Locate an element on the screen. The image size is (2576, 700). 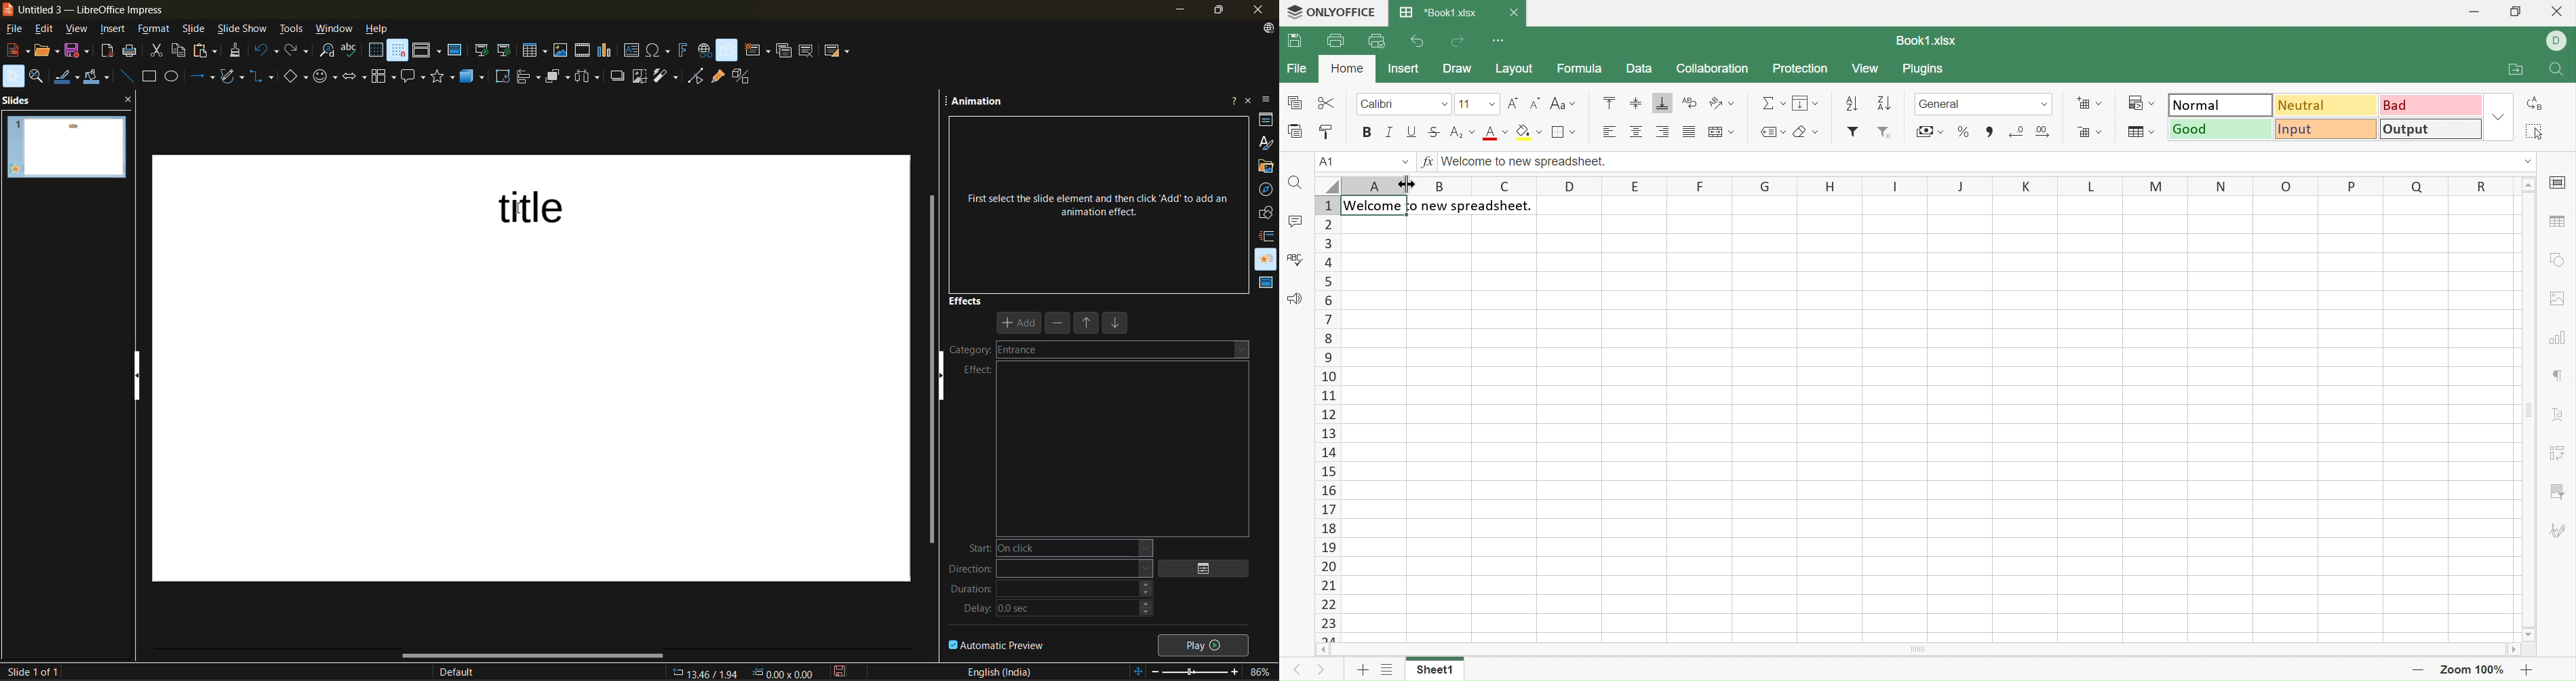
maximize is located at coordinates (1216, 12).